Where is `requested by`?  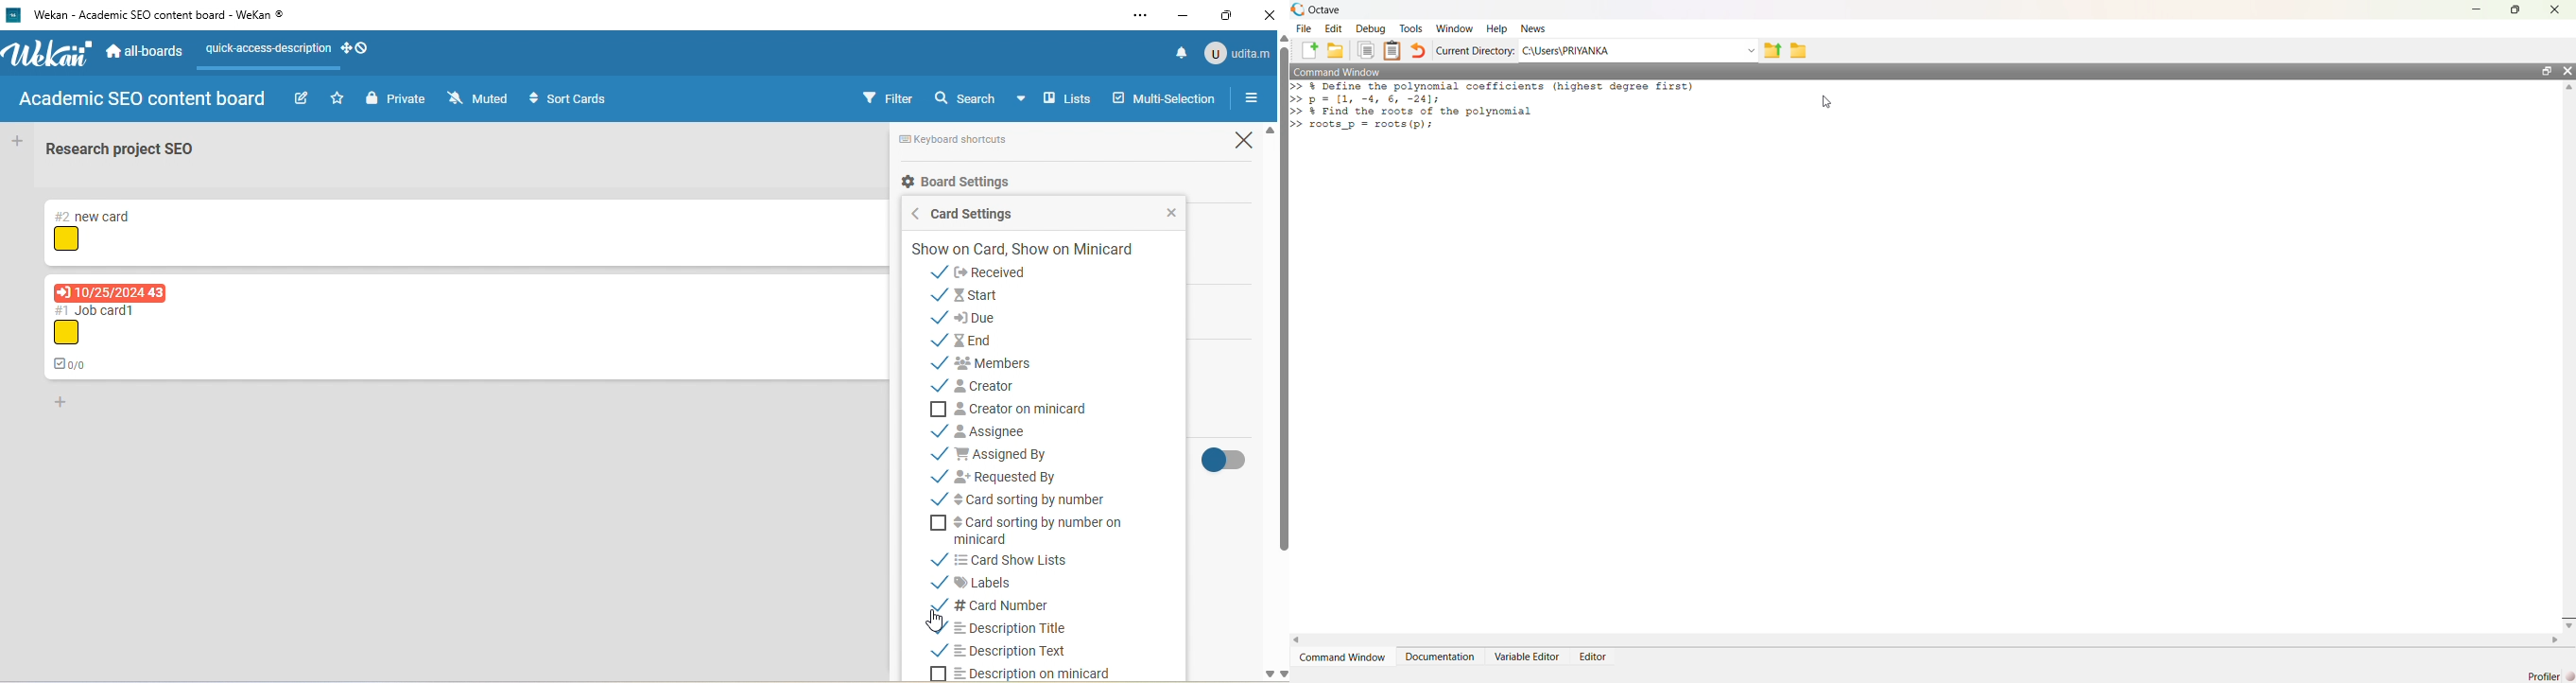
requested by is located at coordinates (999, 474).